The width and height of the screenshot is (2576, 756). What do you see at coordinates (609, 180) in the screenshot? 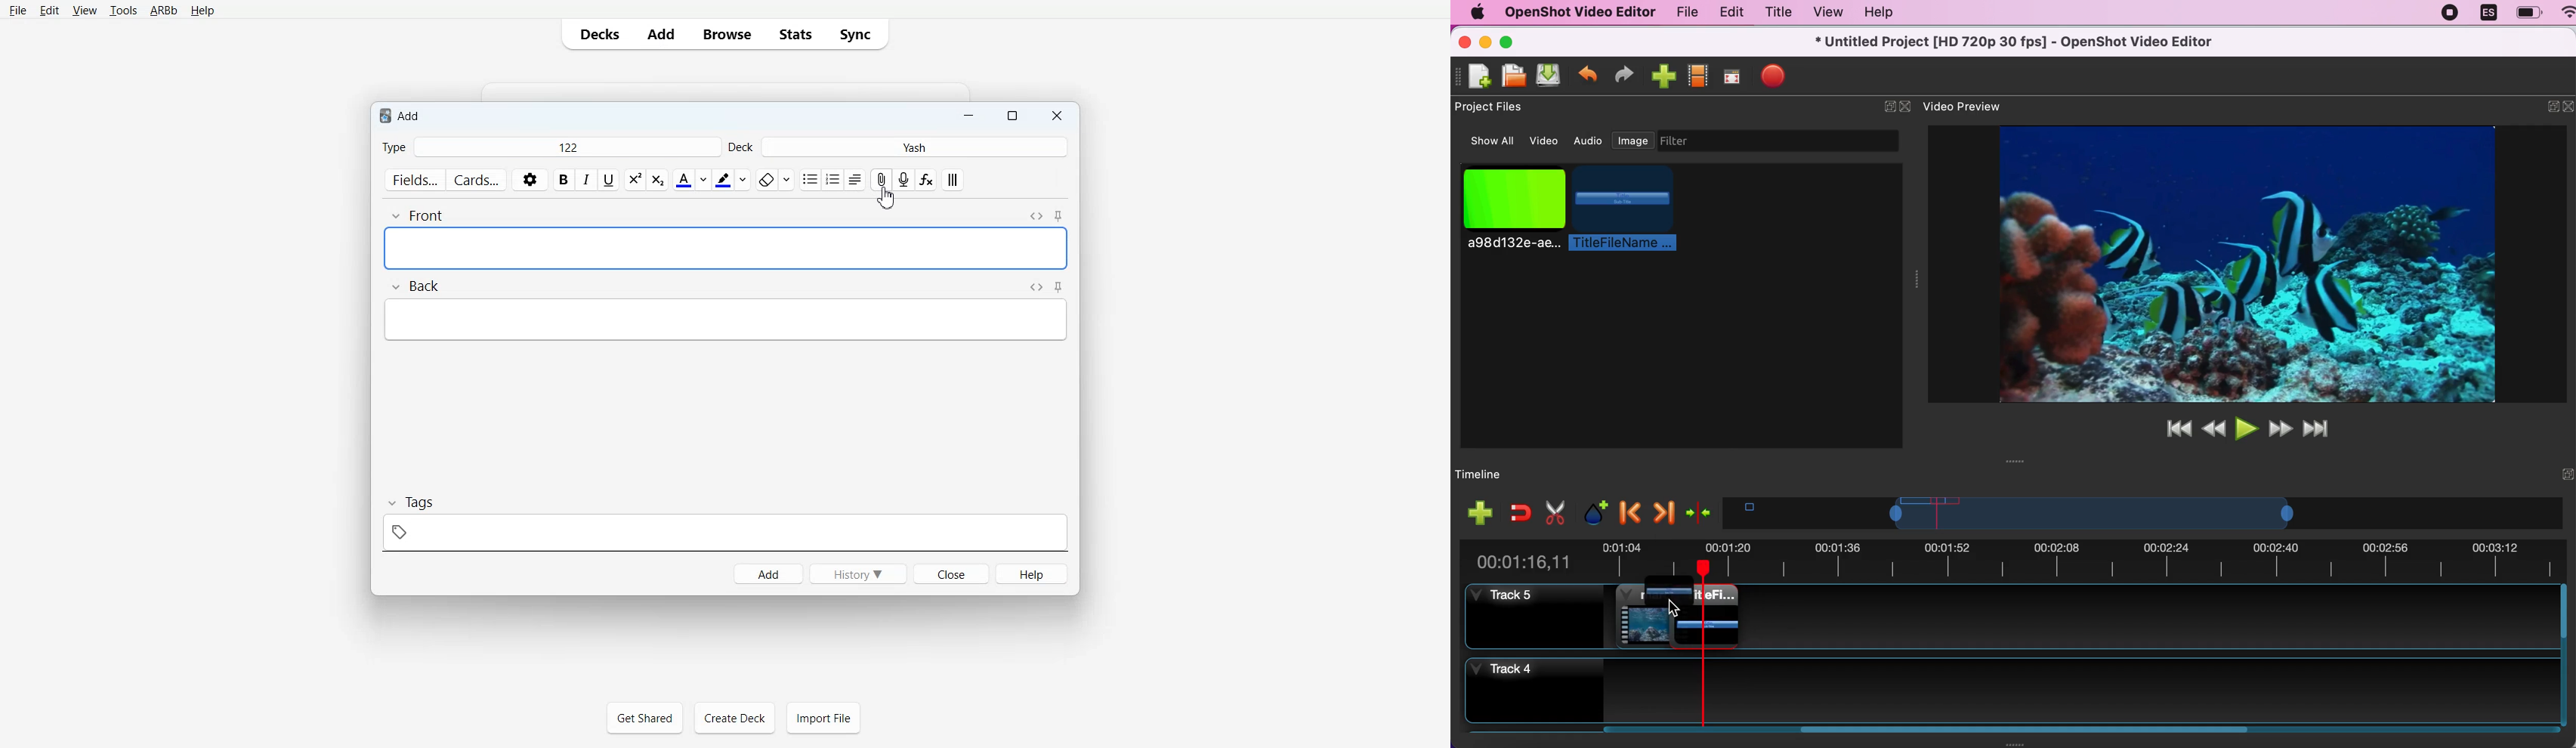
I see `Underline` at bounding box center [609, 180].